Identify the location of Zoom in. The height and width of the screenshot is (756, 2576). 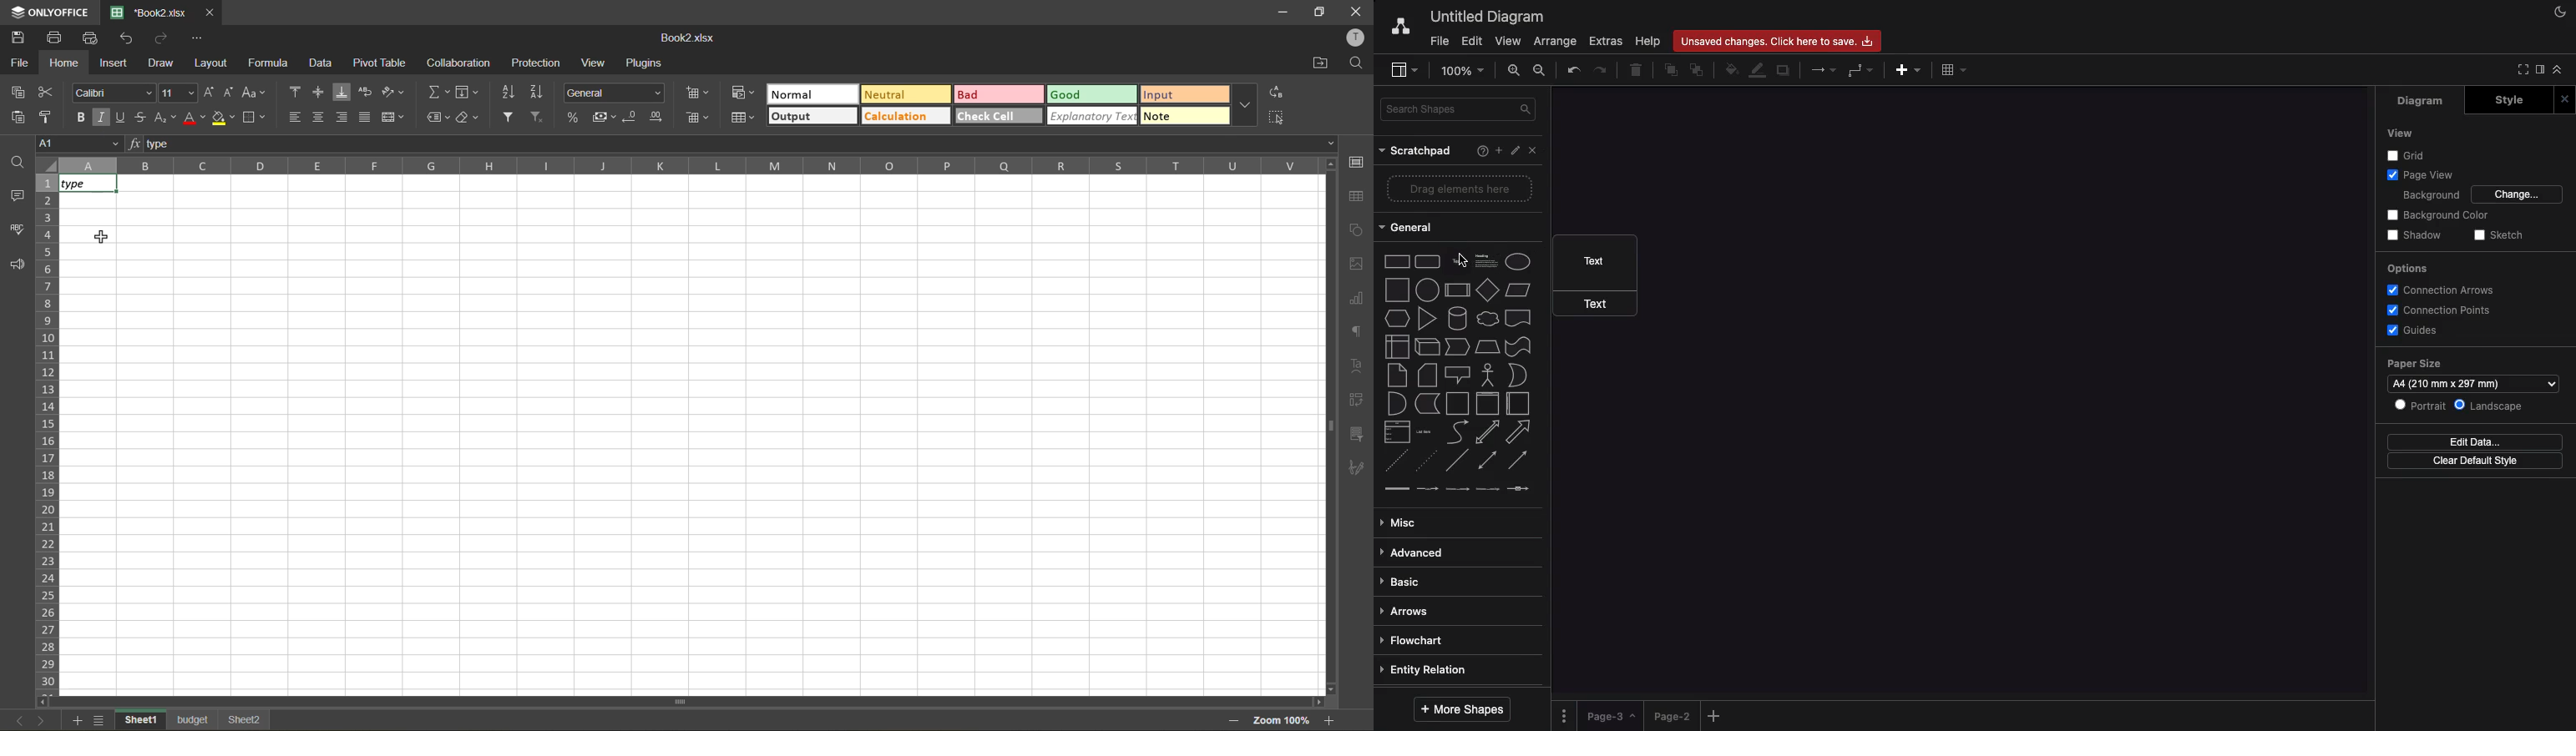
(1515, 69).